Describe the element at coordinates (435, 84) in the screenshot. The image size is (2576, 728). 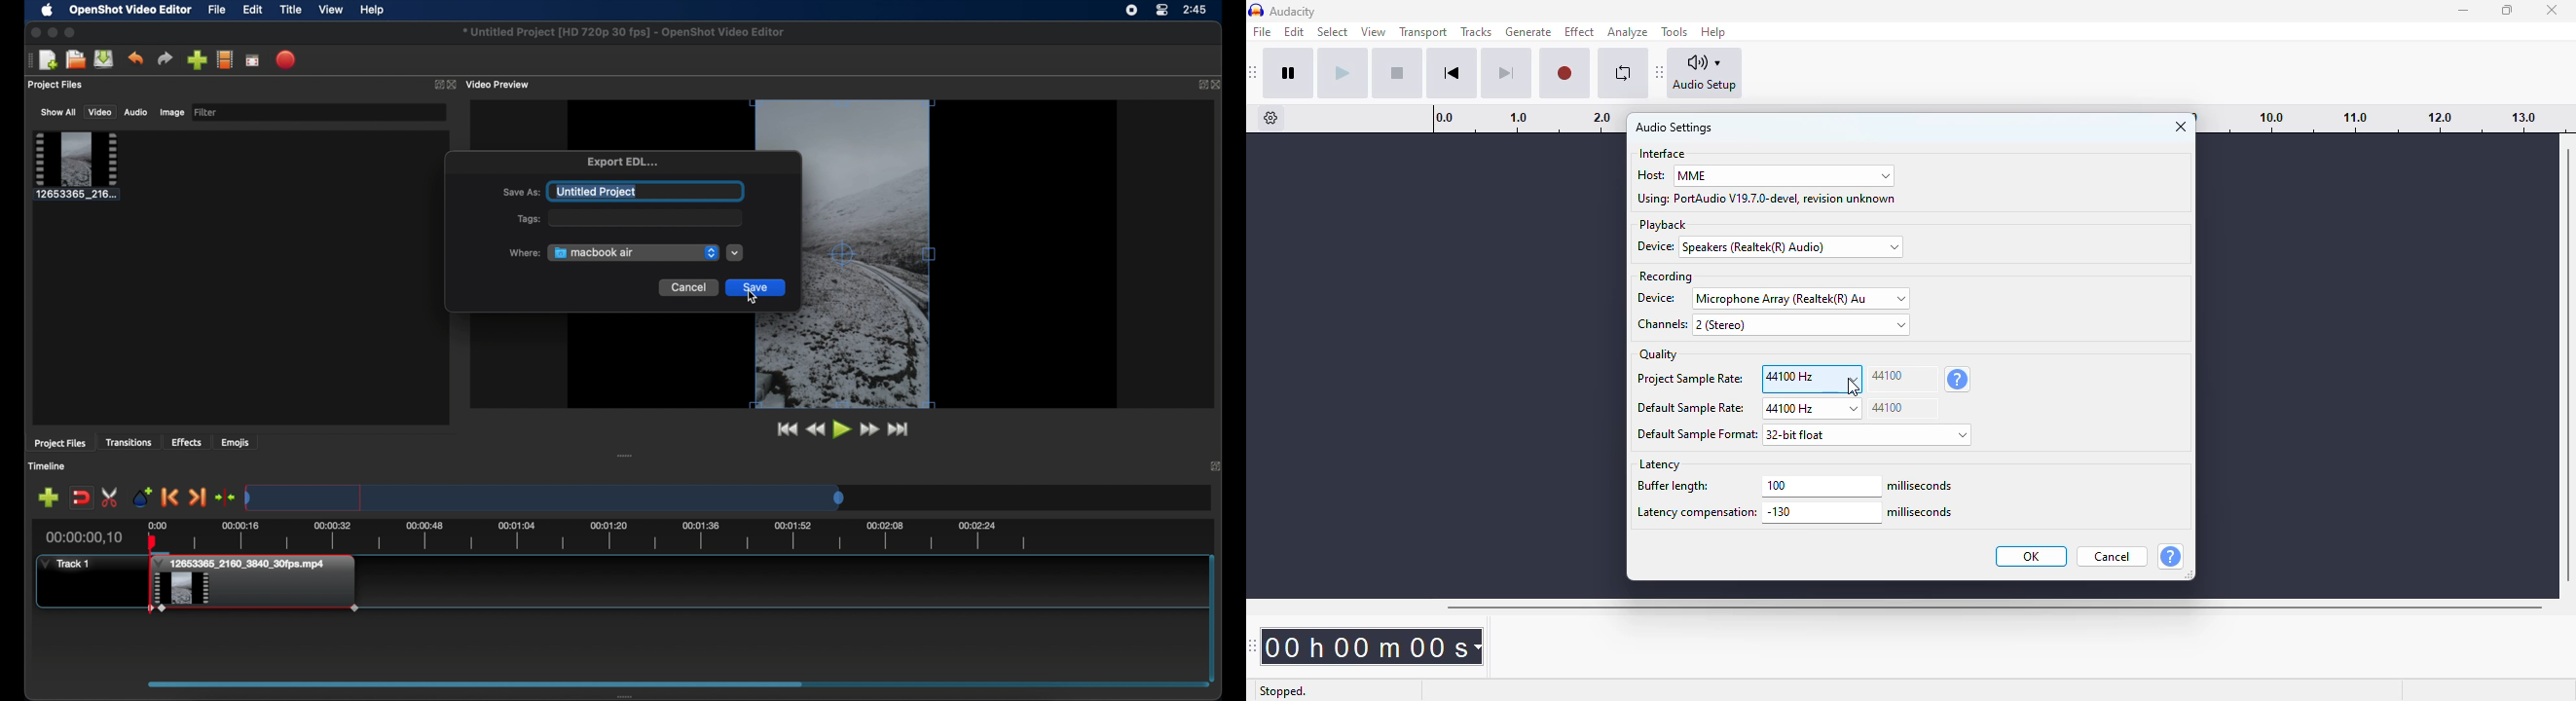
I see `expand` at that location.